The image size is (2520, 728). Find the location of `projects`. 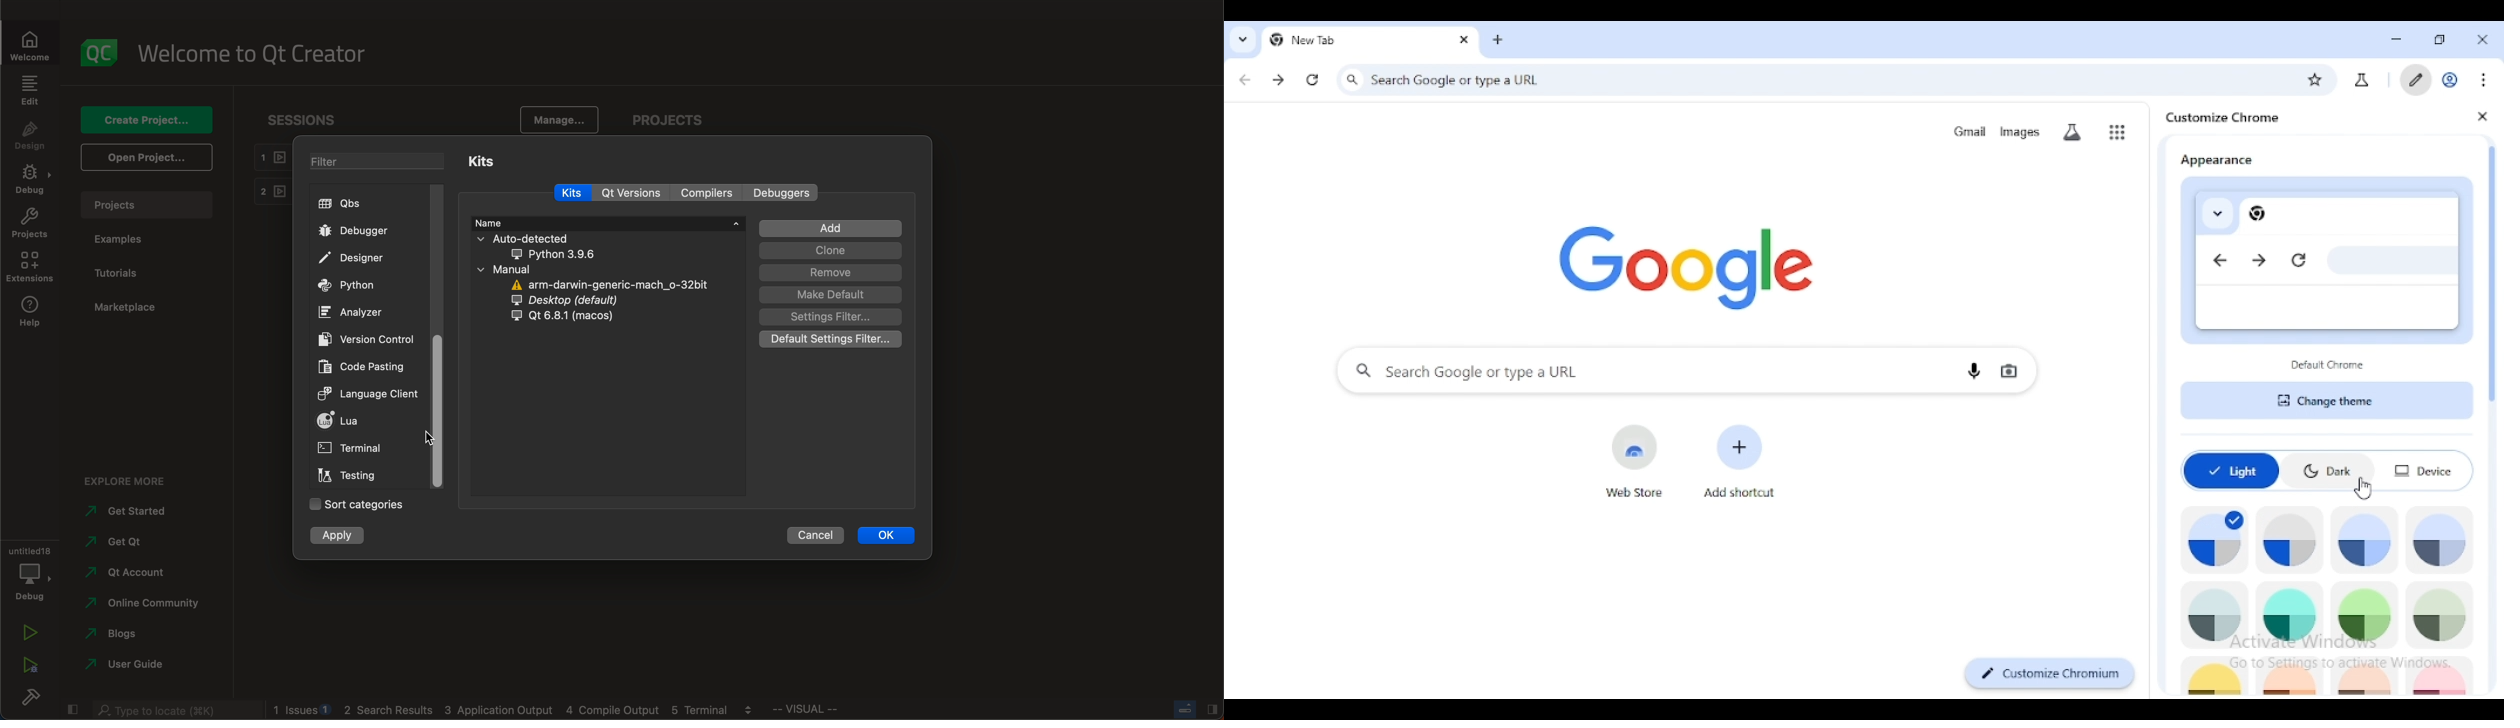

projects is located at coordinates (150, 203).